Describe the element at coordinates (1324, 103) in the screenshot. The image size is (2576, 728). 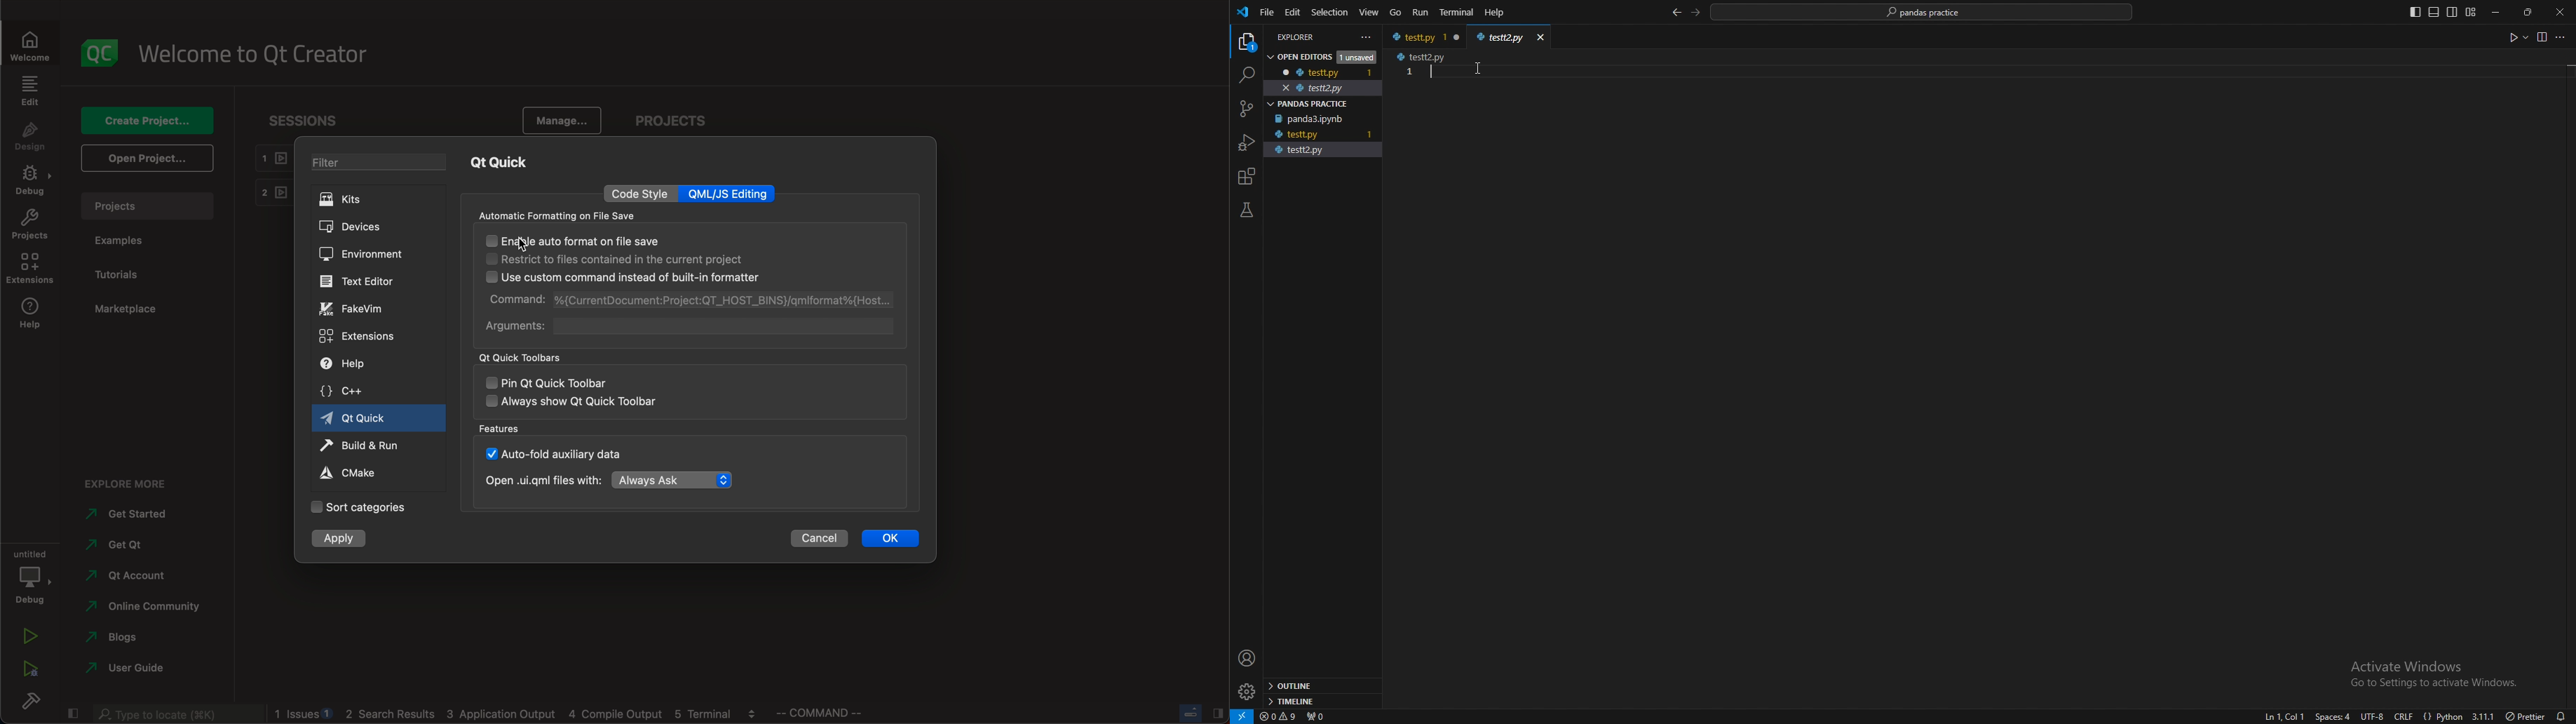
I see `pandas practice` at that location.